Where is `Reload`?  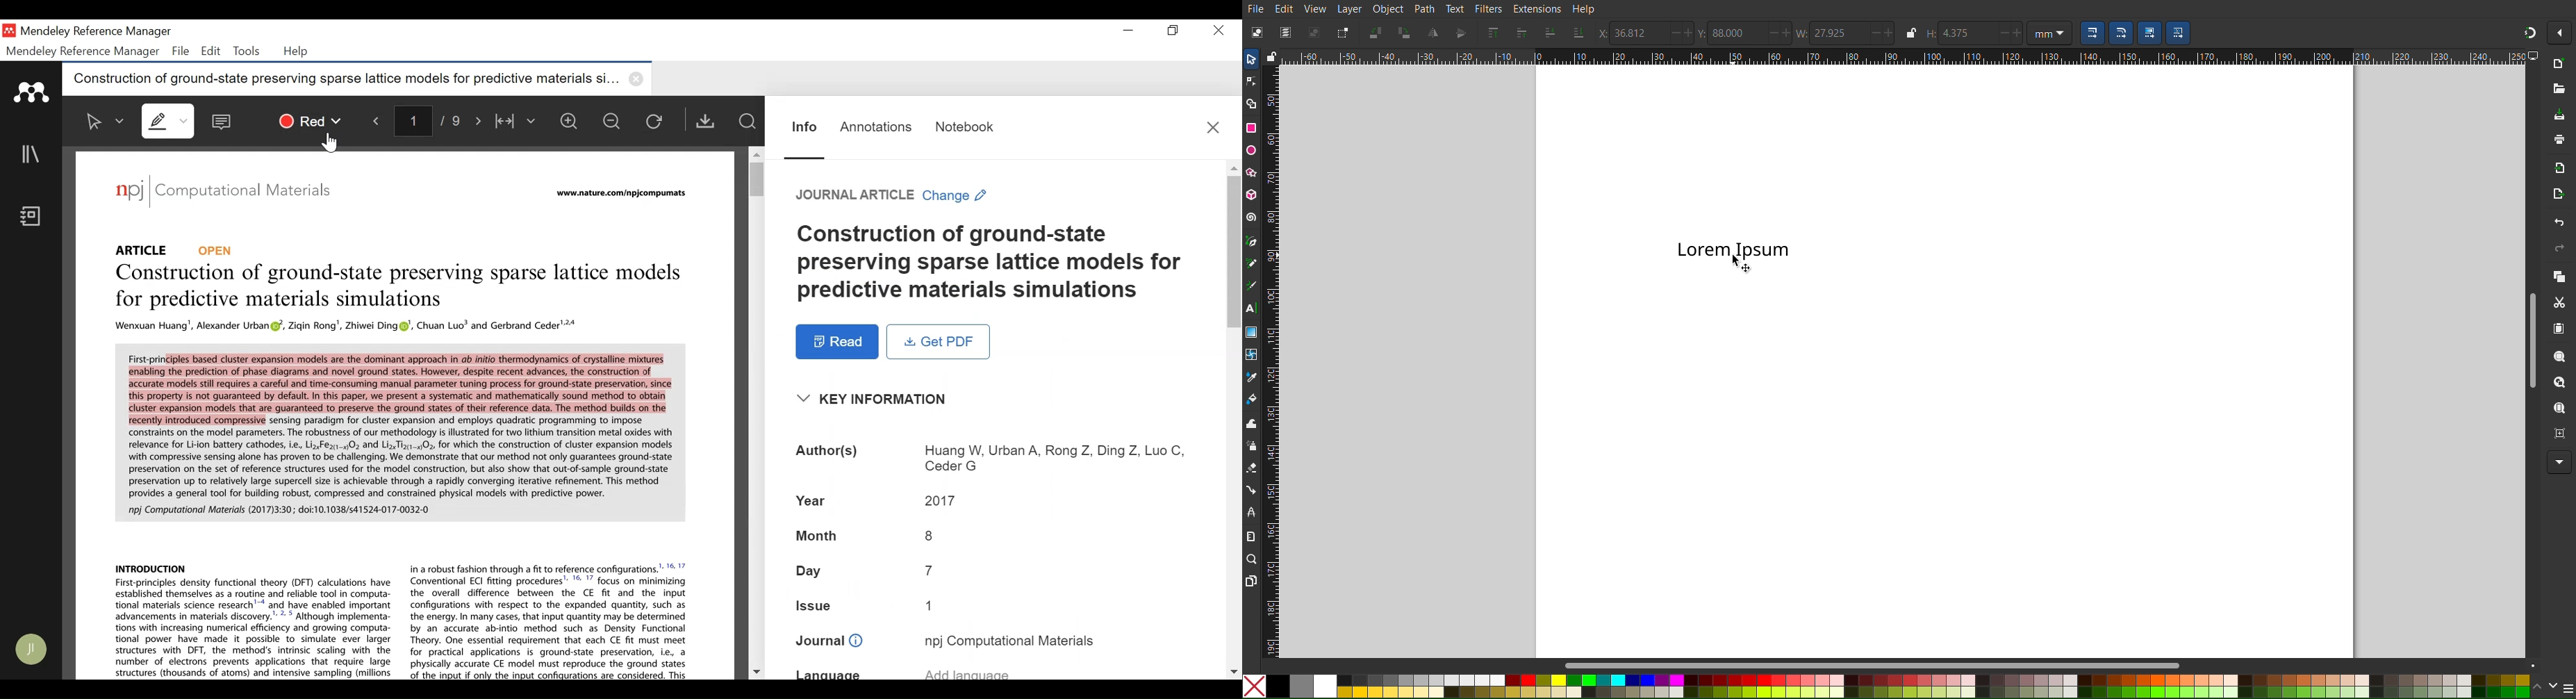
Reload is located at coordinates (658, 122).